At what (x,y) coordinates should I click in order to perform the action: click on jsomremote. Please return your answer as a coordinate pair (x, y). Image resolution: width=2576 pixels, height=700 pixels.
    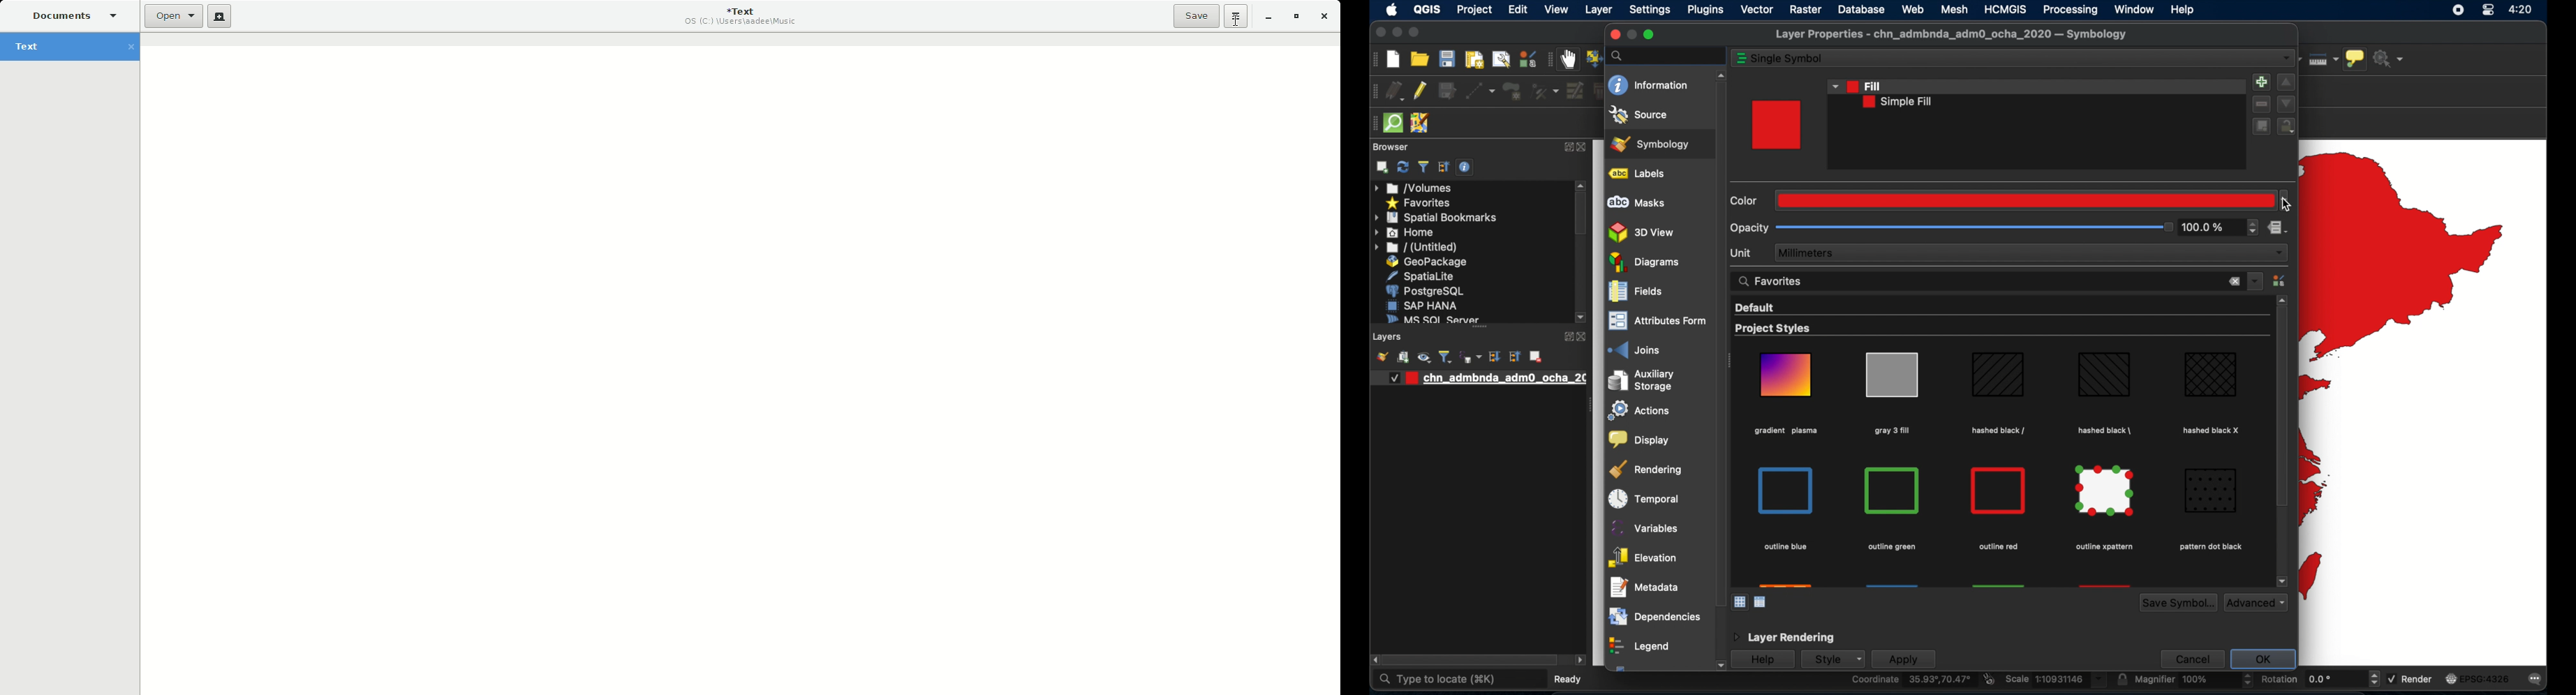
    Looking at the image, I should click on (1420, 124).